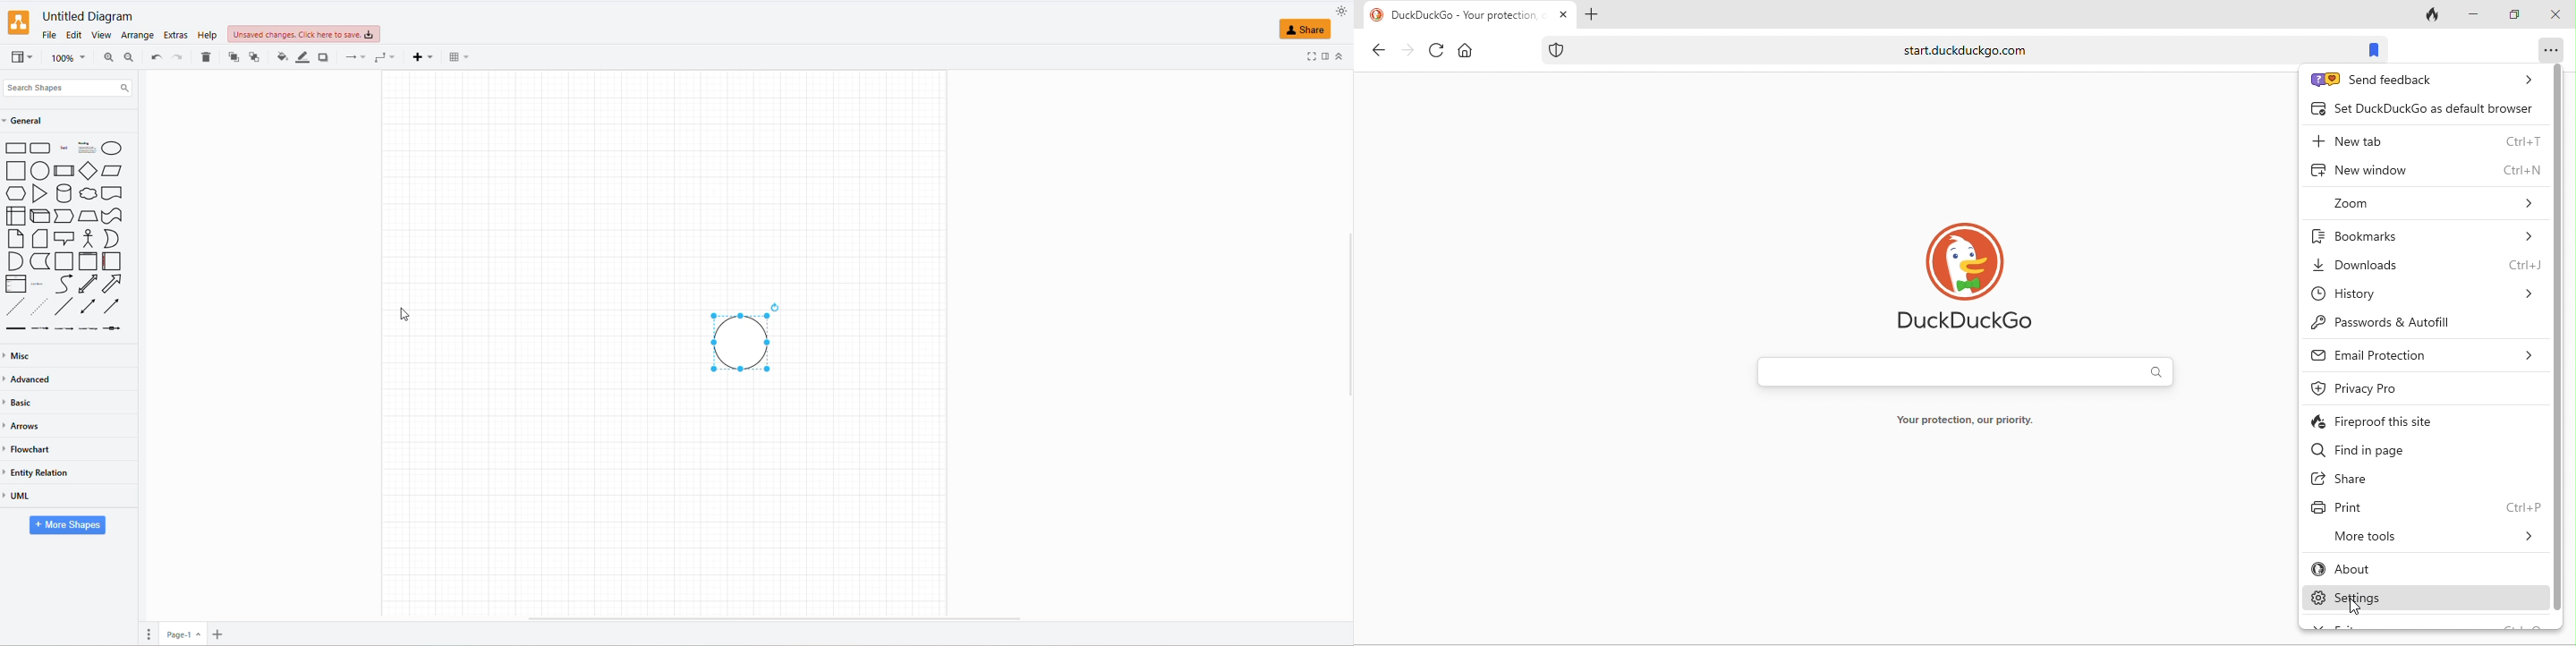 Image resolution: width=2576 pixels, height=672 pixels. What do you see at coordinates (39, 146) in the screenshot?
I see `ROUND RECTANGLE` at bounding box center [39, 146].